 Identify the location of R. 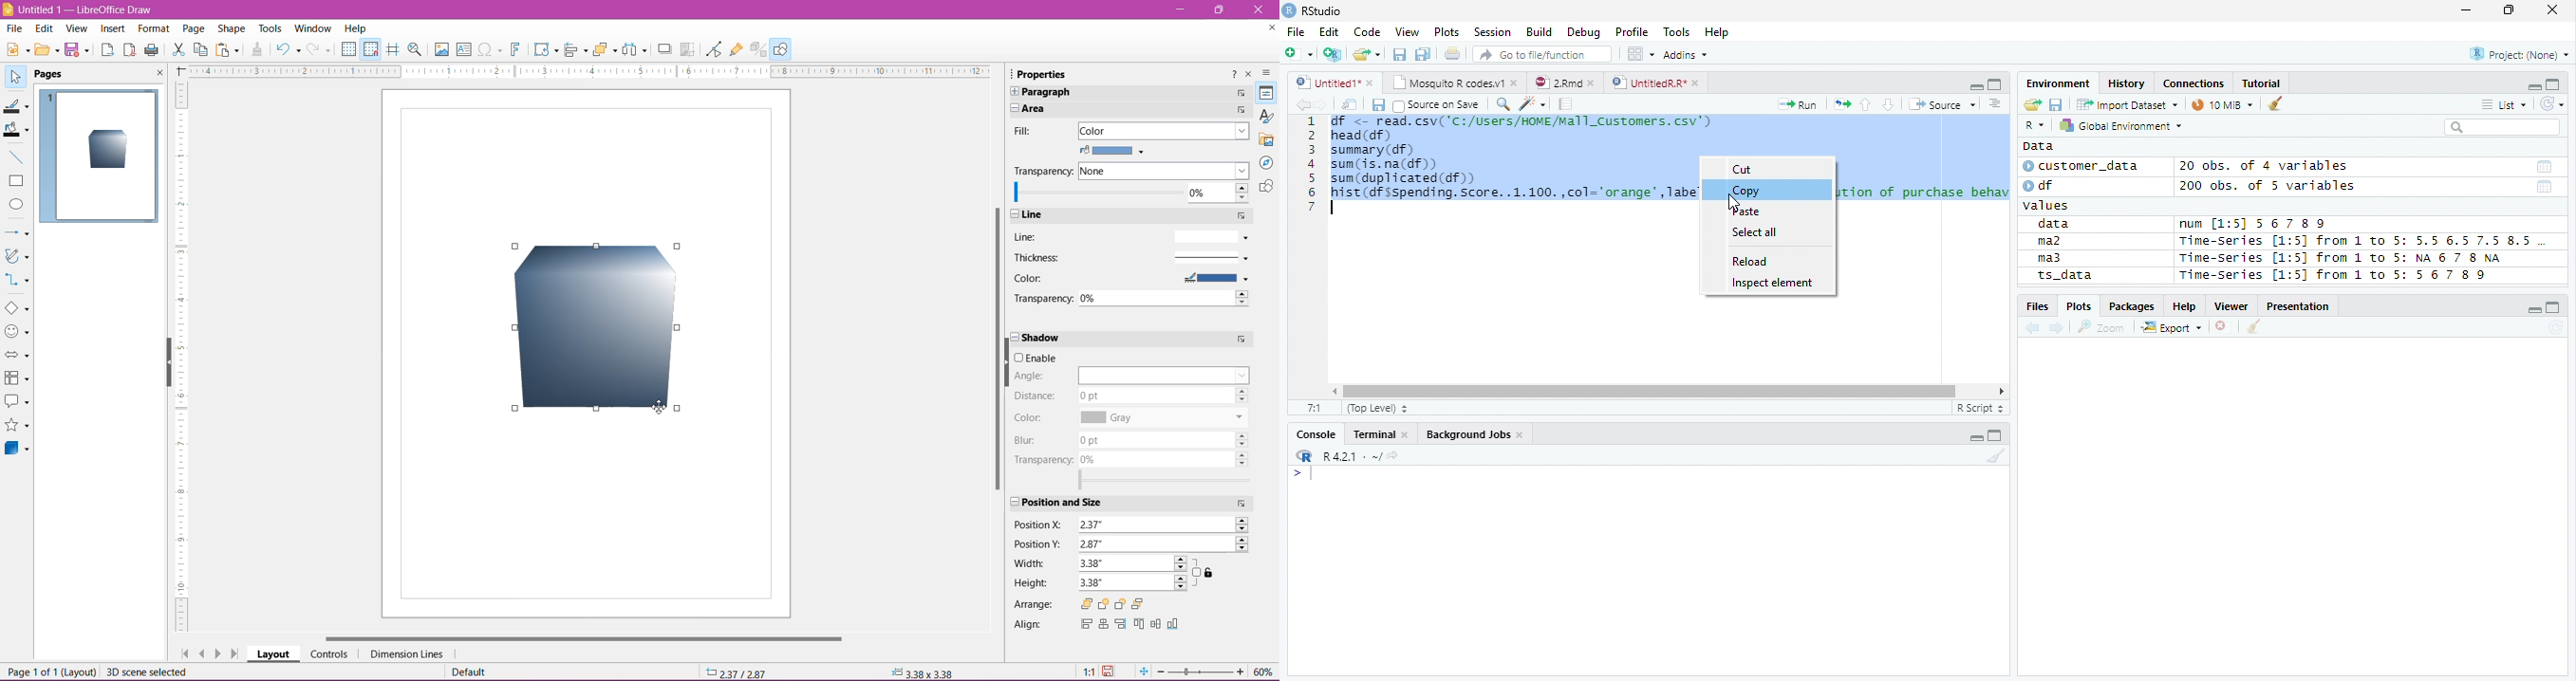
(2034, 126).